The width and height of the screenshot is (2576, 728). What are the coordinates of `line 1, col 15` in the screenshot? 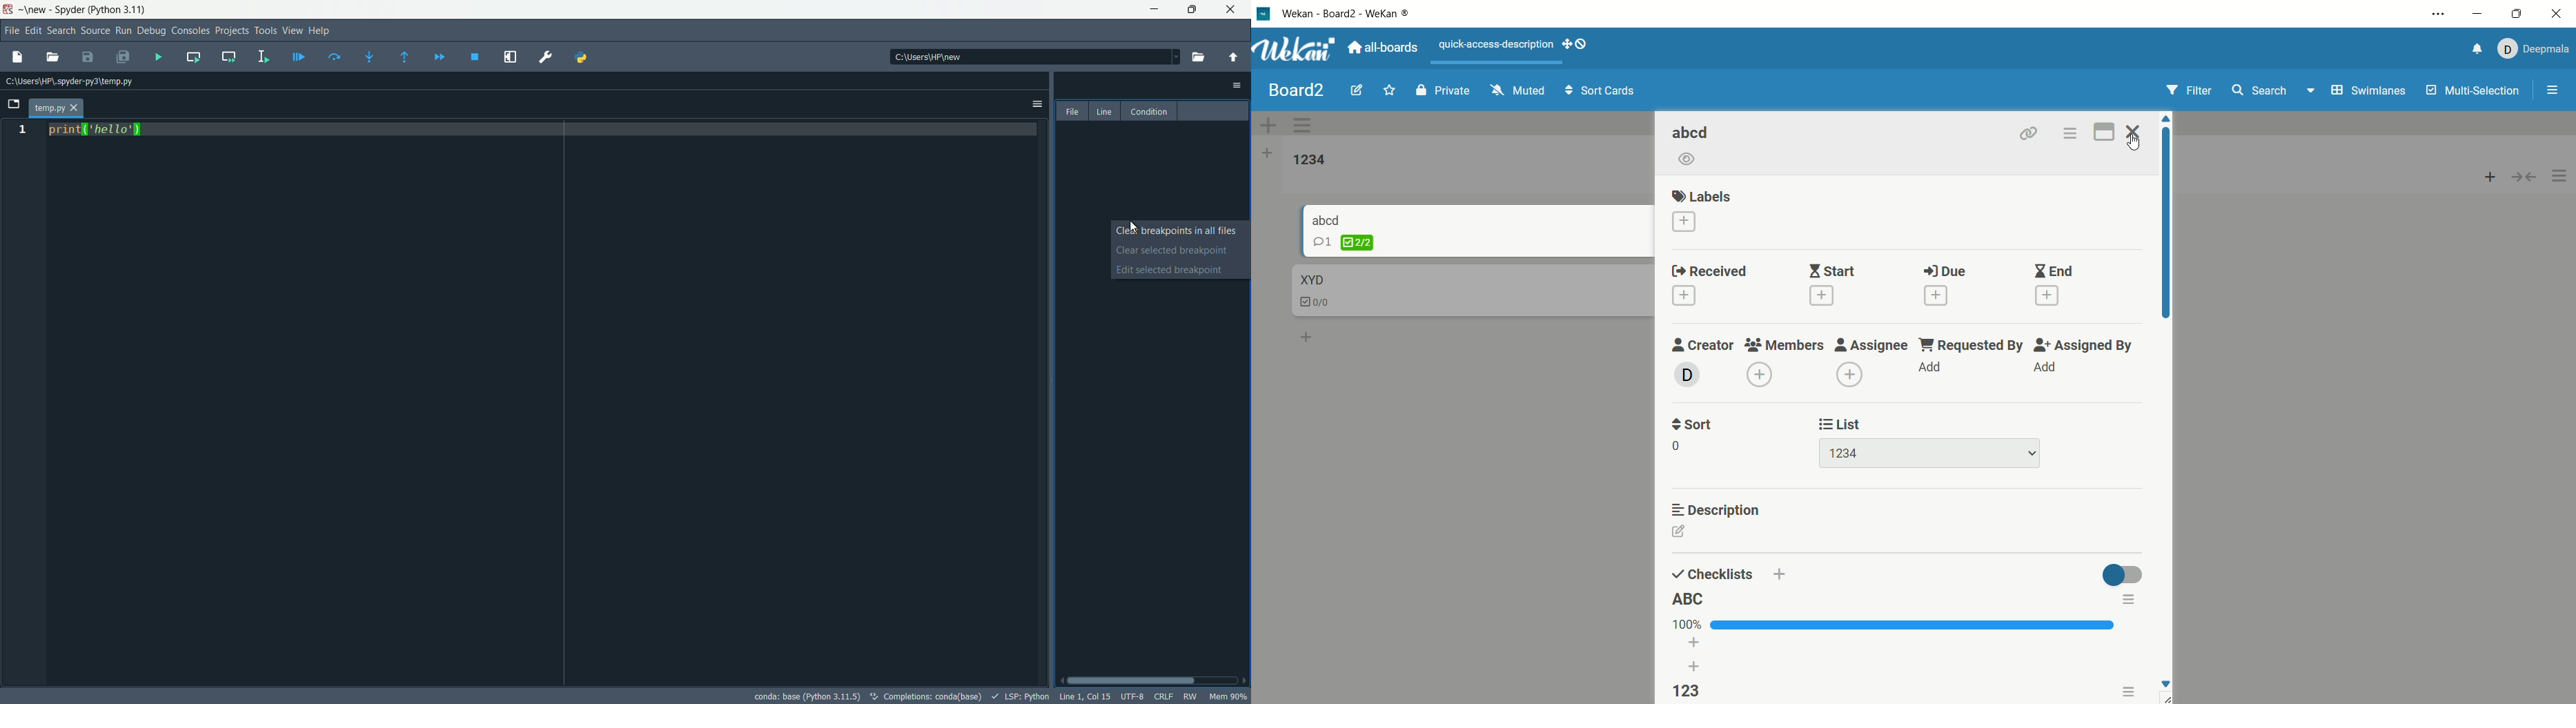 It's located at (1084, 697).